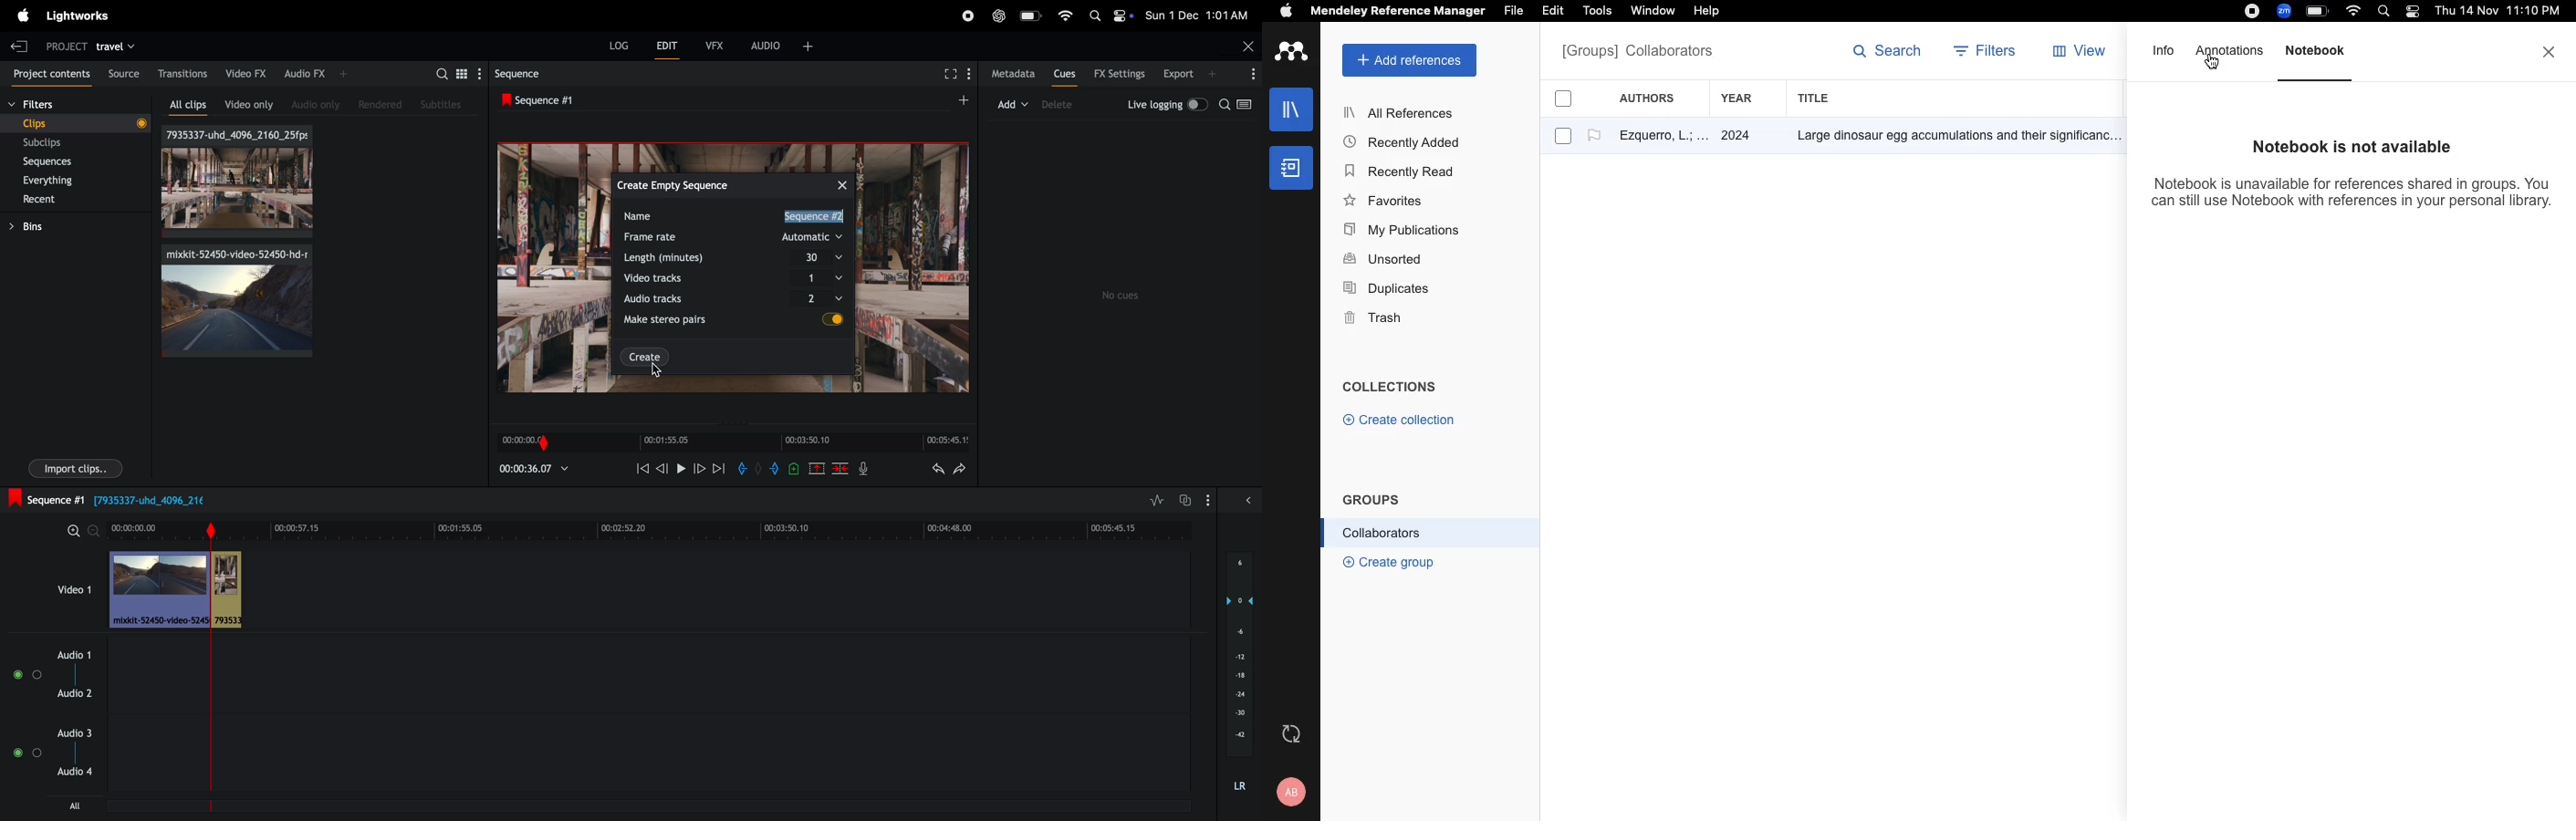 This screenshot has height=840, width=2576. What do you see at coordinates (2323, 60) in the screenshot?
I see `notebook` at bounding box center [2323, 60].